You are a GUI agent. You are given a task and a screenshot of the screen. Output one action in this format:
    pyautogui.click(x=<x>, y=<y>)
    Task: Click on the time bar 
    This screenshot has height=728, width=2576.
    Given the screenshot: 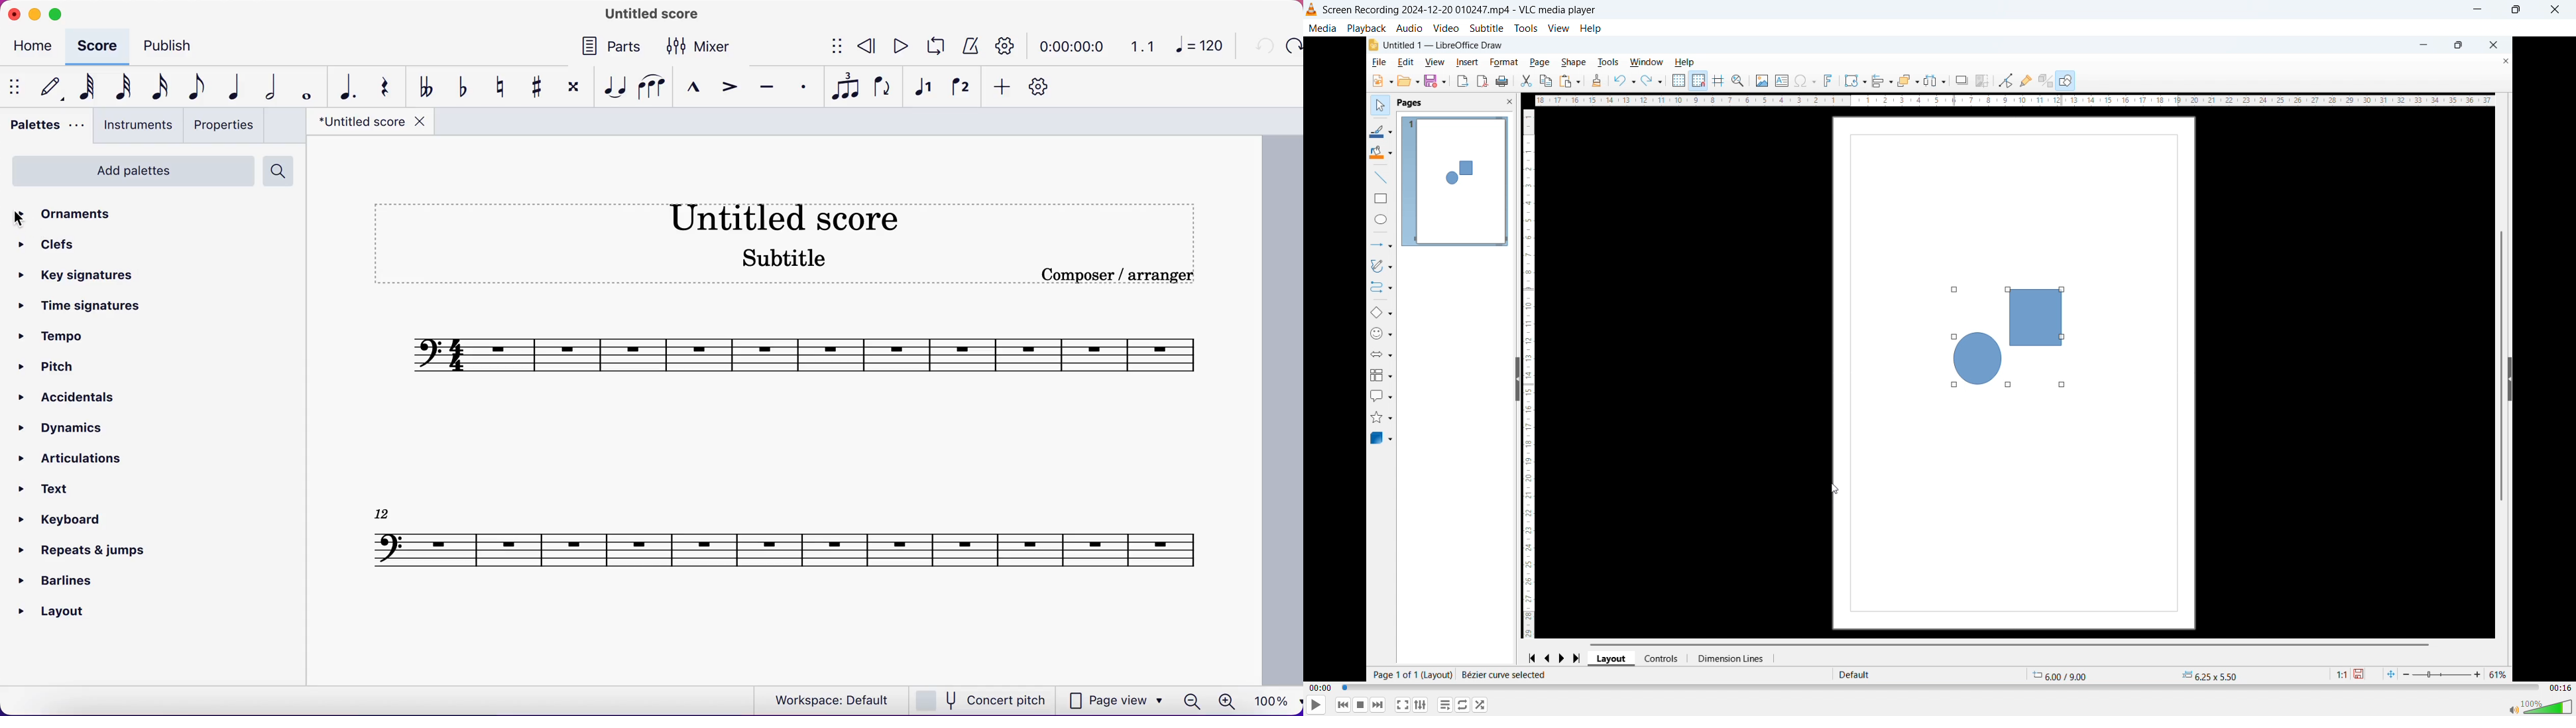 What is the action you would take?
    pyautogui.click(x=1940, y=687)
    